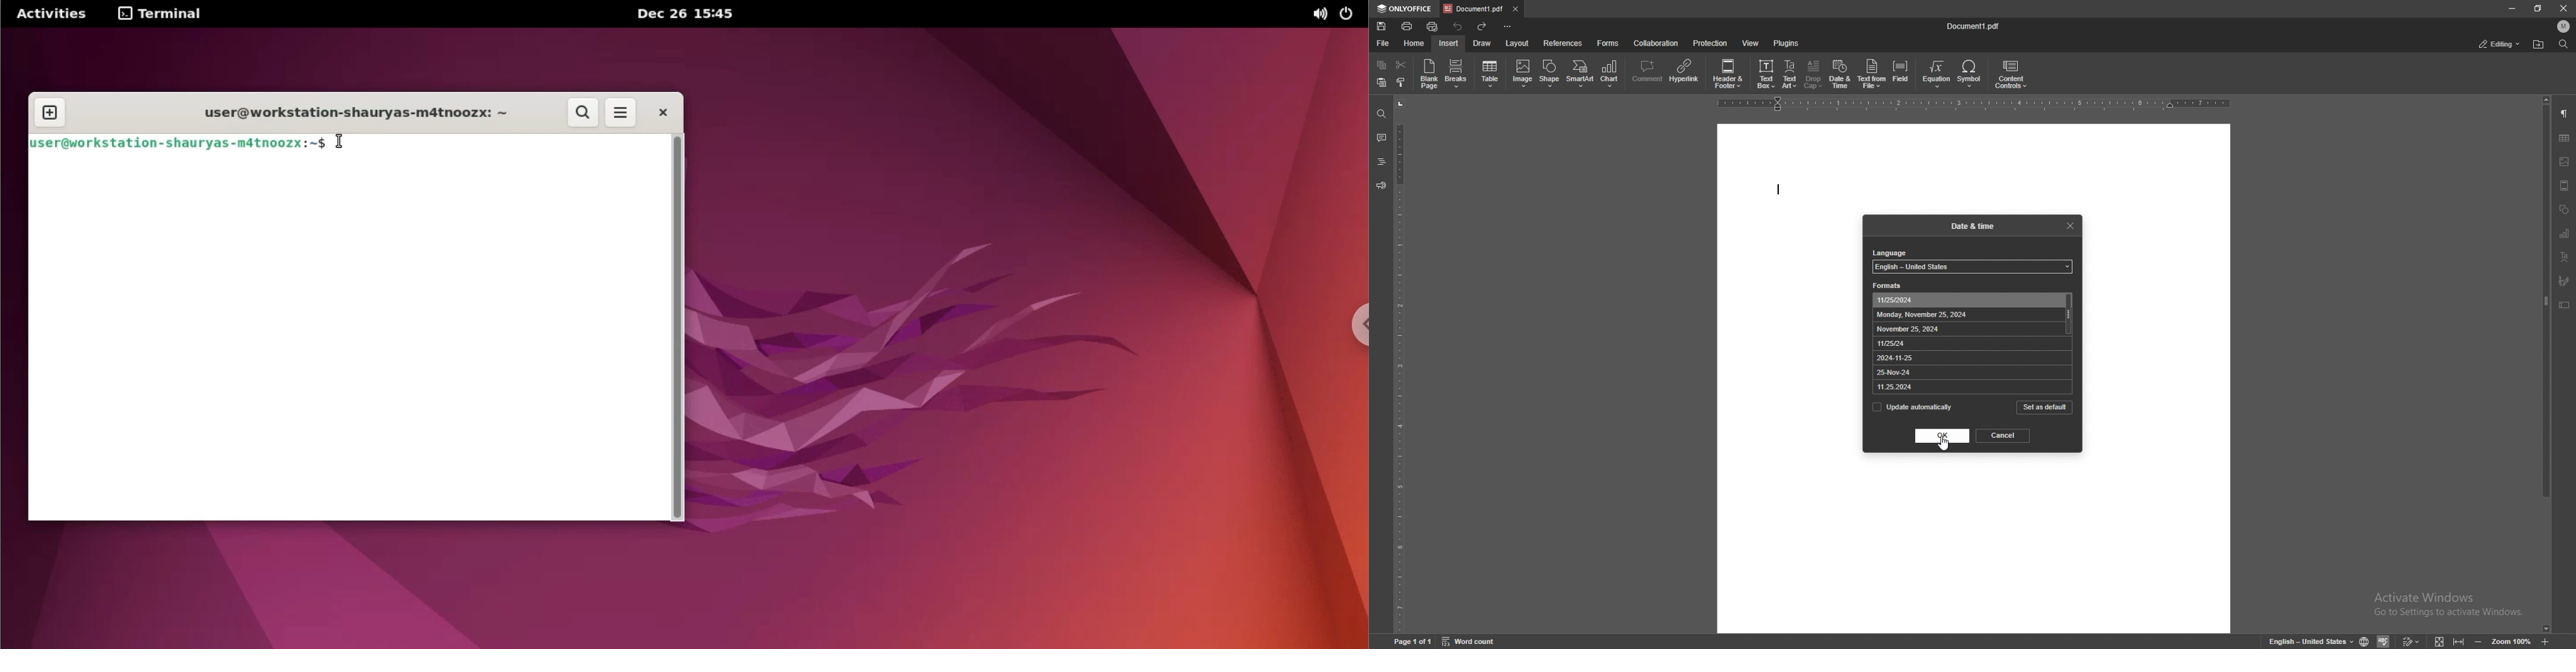 This screenshot has width=2576, height=672. Describe the element at coordinates (2511, 640) in the screenshot. I see `zoom` at that location.